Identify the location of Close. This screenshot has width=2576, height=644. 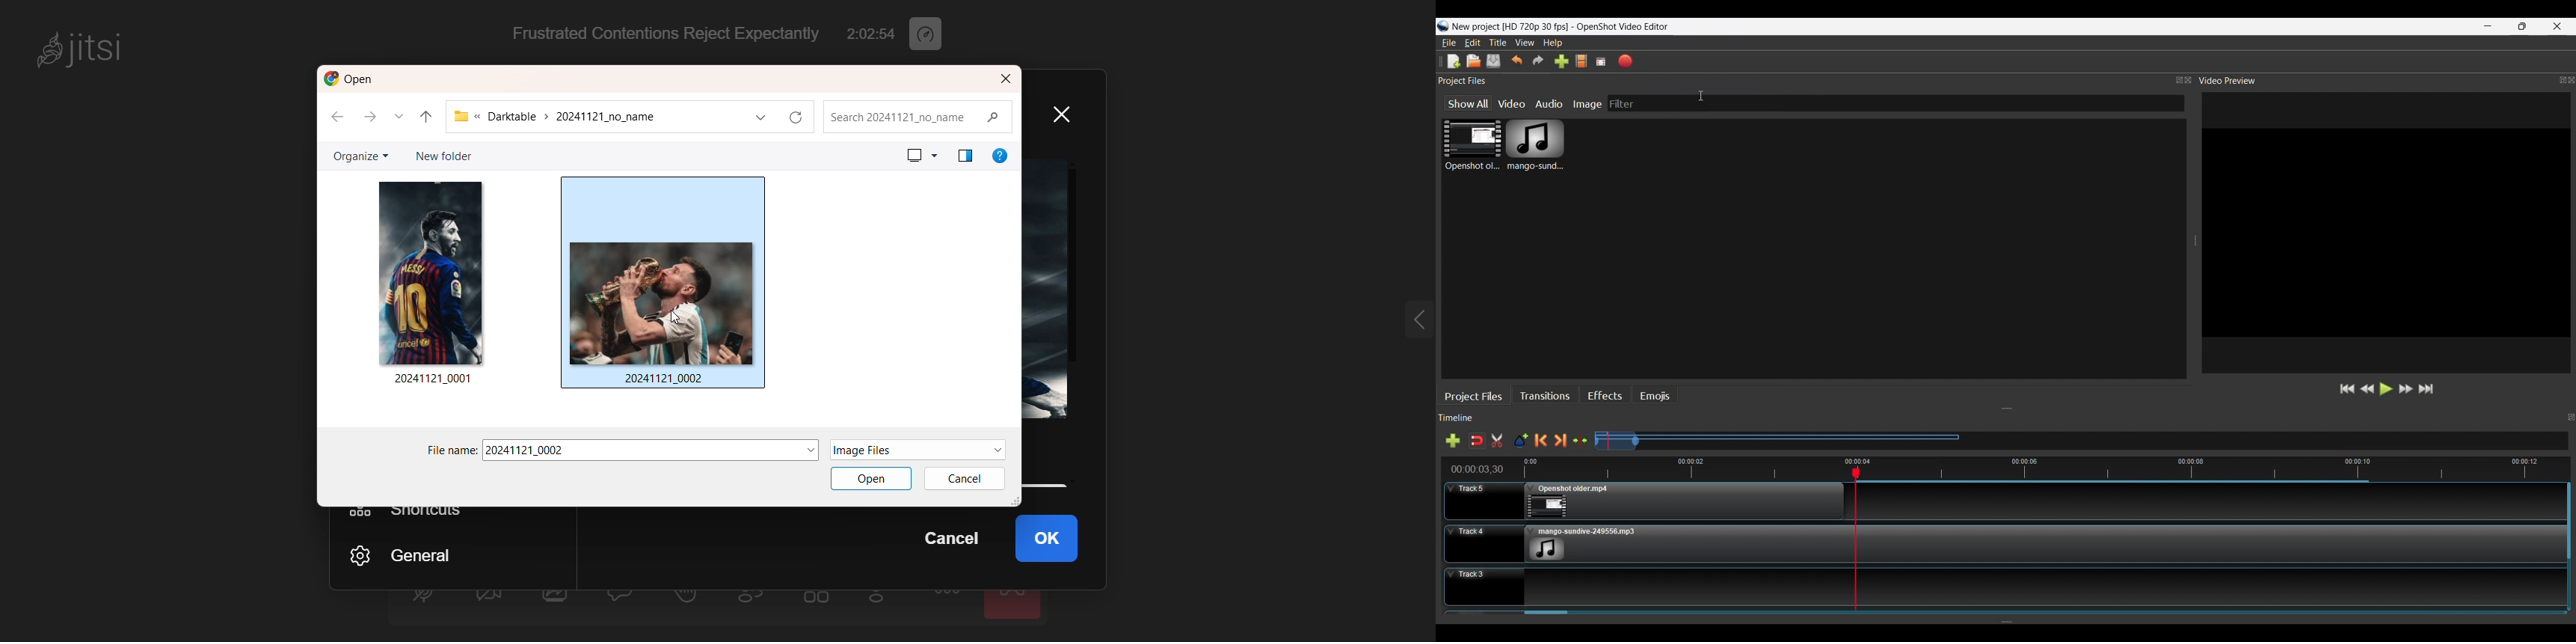
(2558, 26).